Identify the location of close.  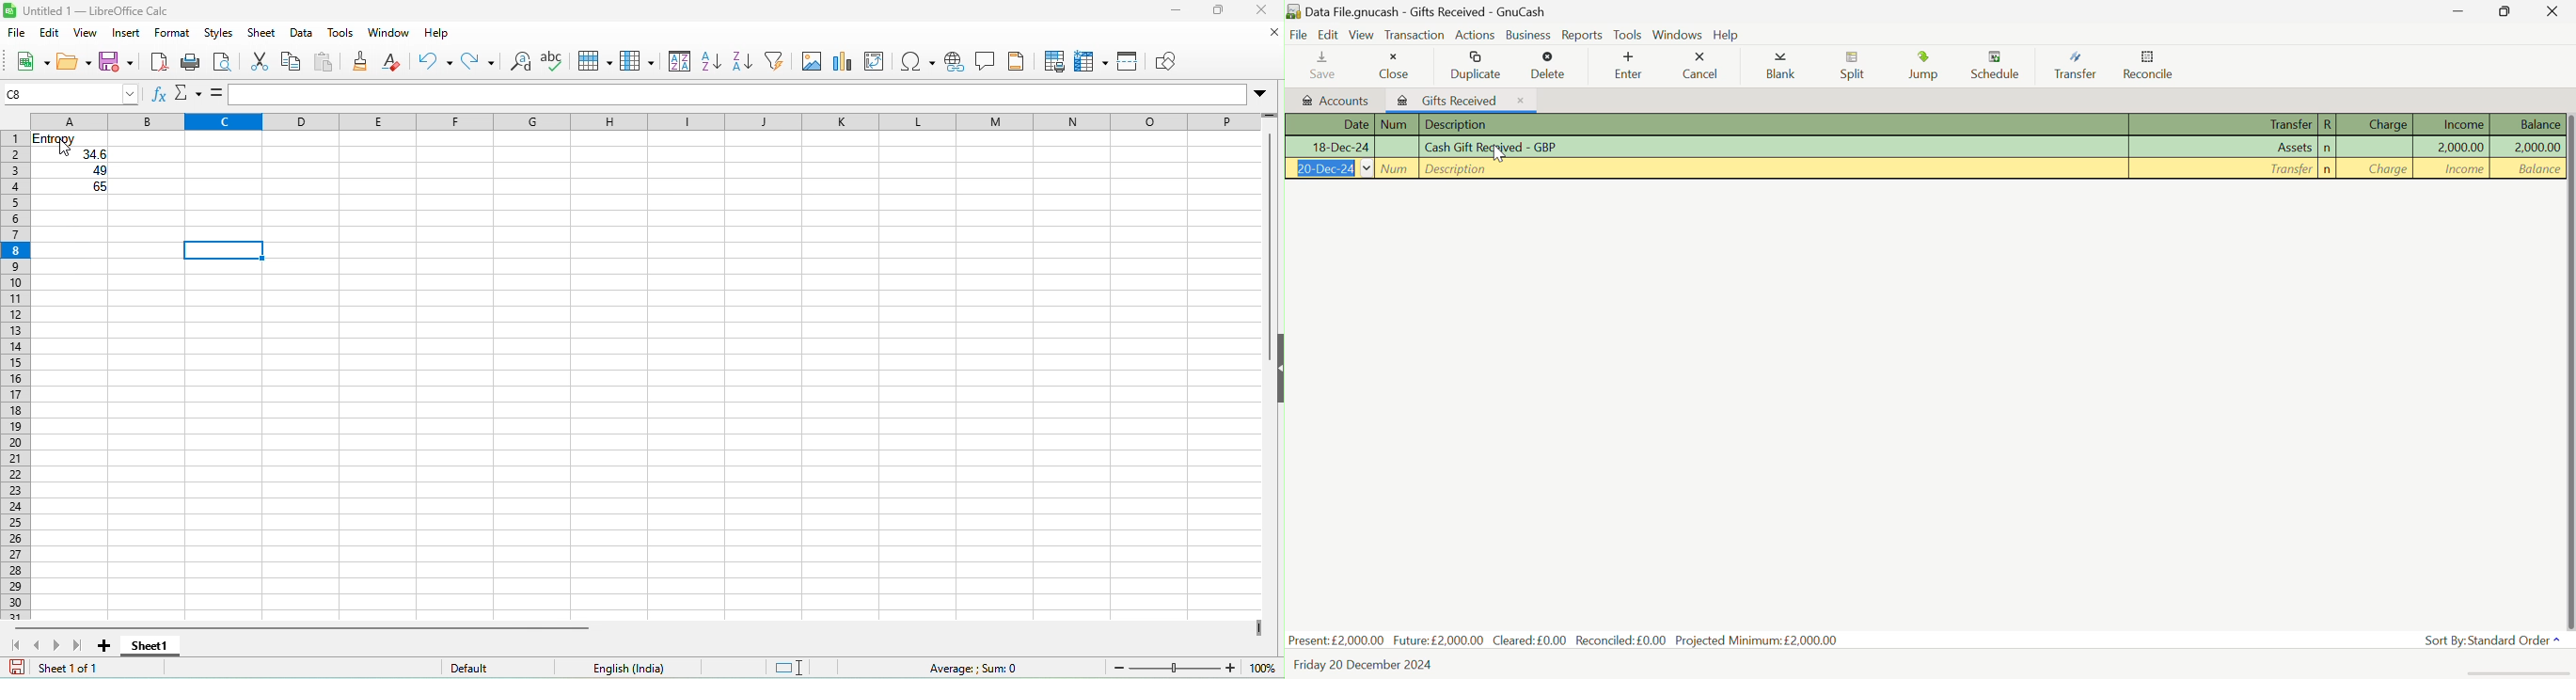
(1273, 33).